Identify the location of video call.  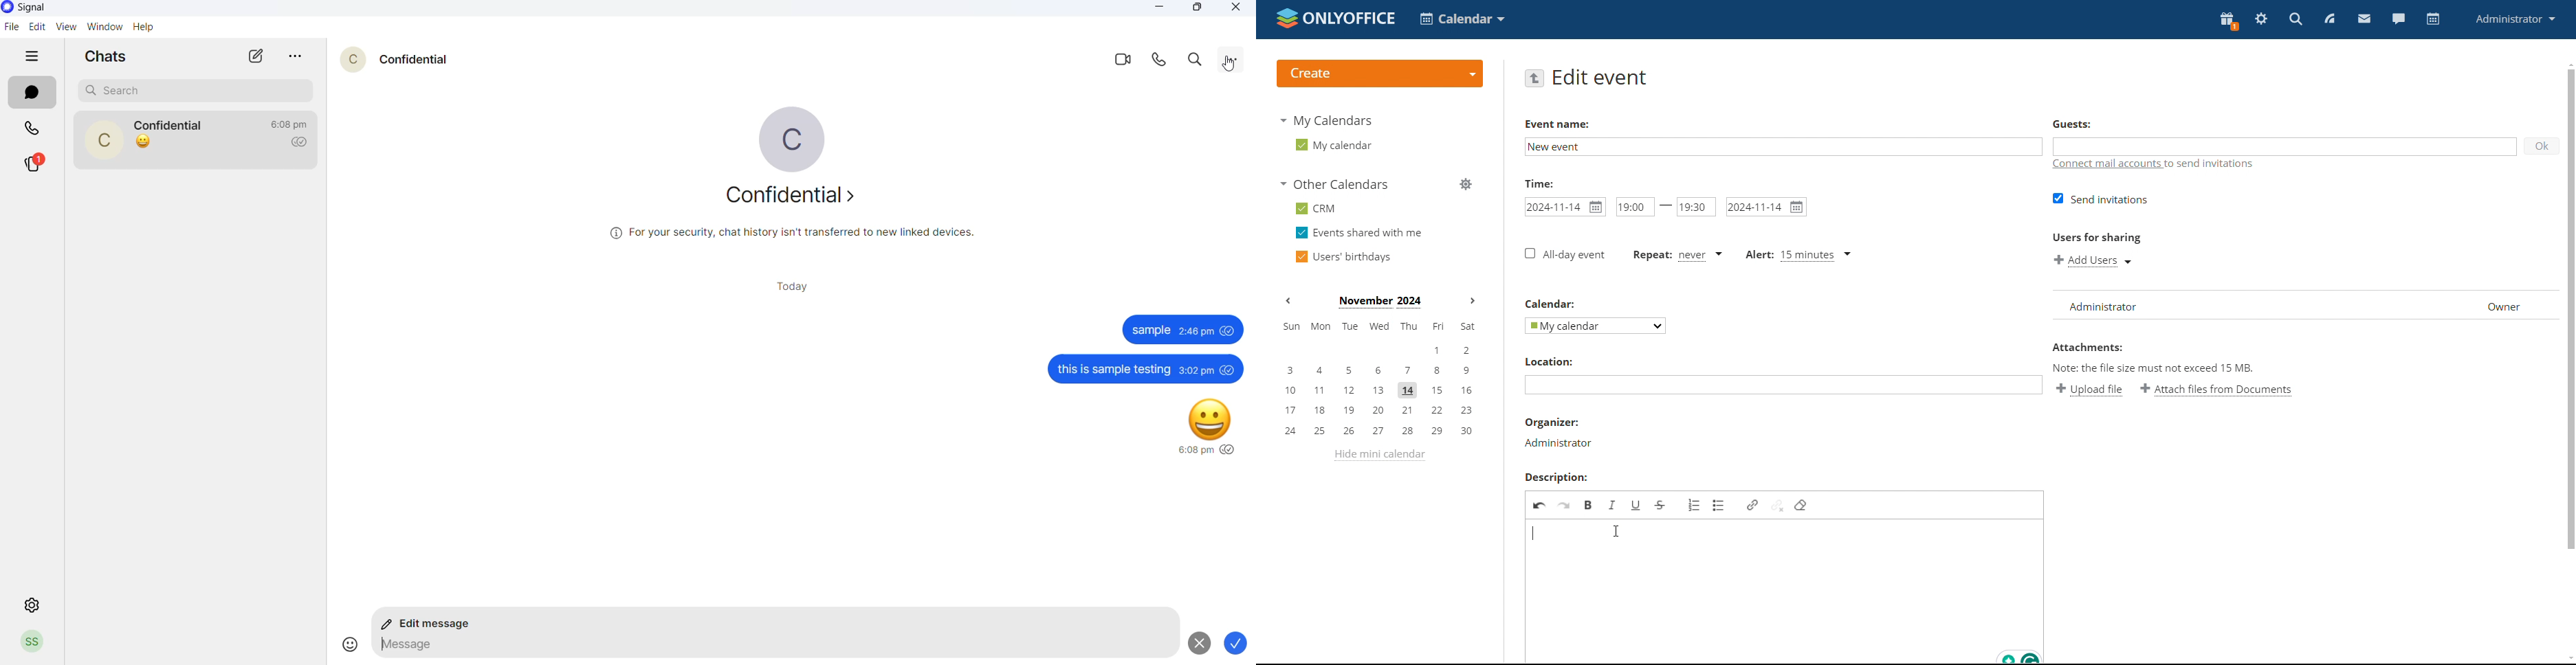
(1116, 60).